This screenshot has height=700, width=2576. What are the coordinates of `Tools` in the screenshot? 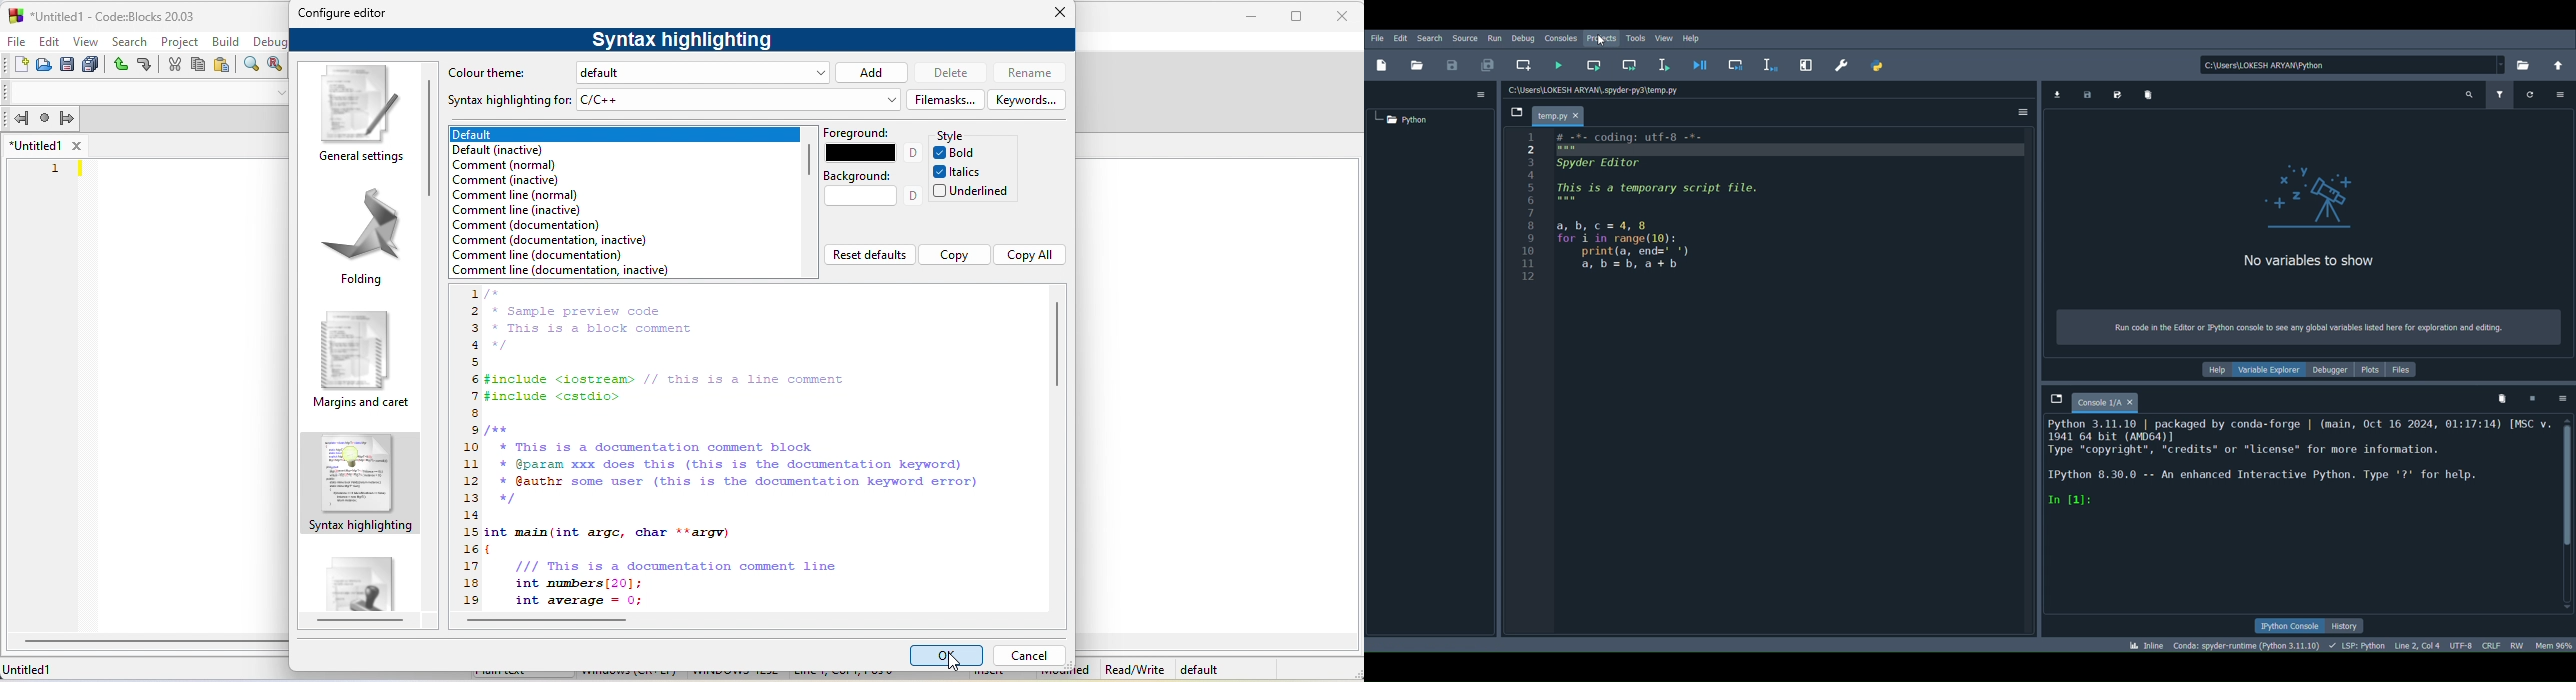 It's located at (1637, 35).